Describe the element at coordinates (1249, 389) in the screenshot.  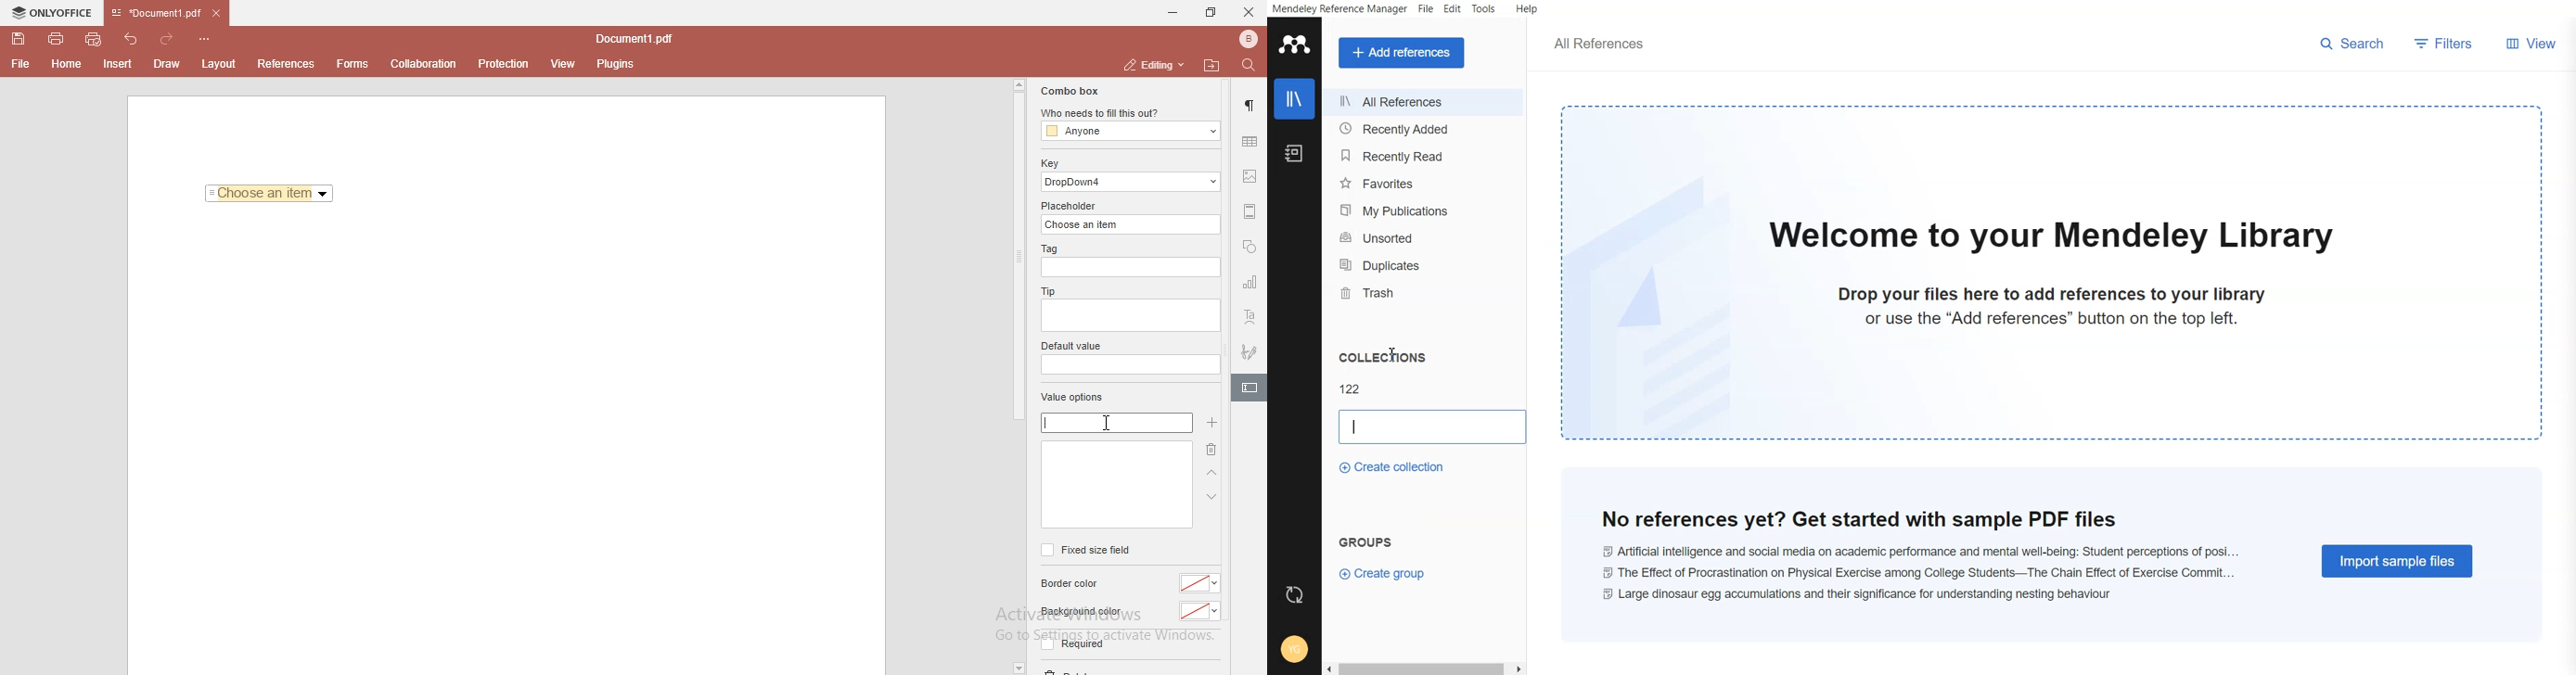
I see `highlighted` at that location.